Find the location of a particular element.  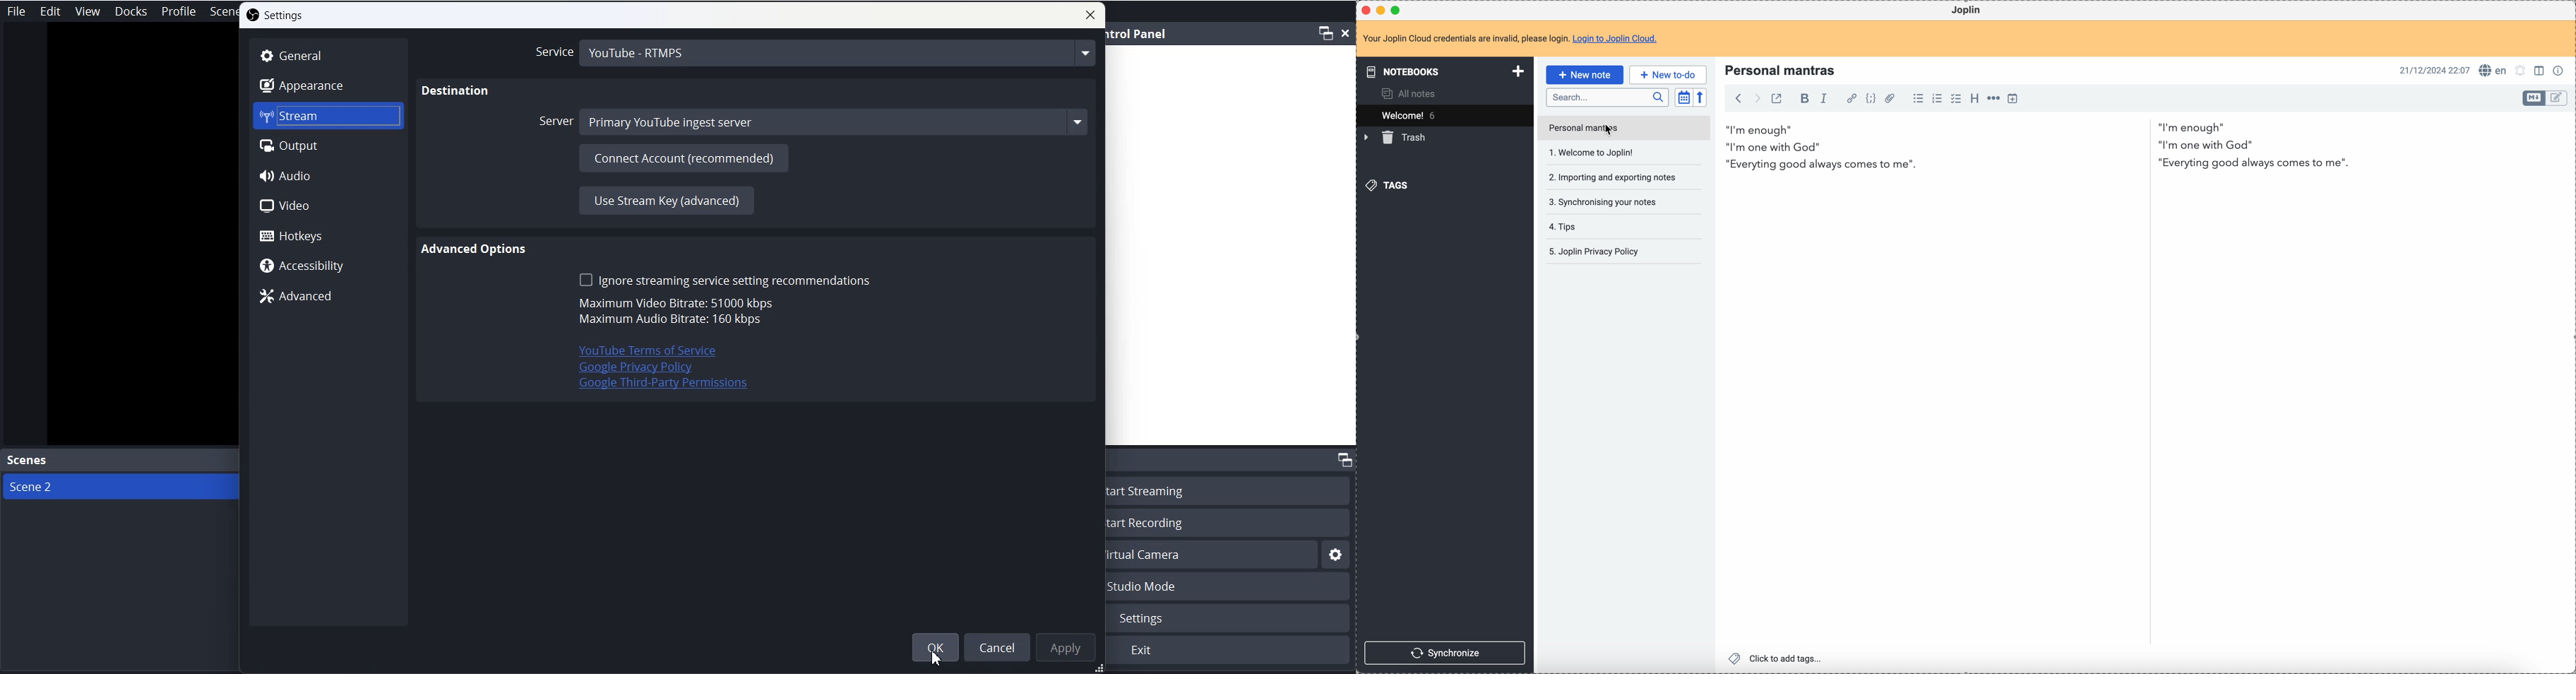

close program is located at coordinates (1365, 11).